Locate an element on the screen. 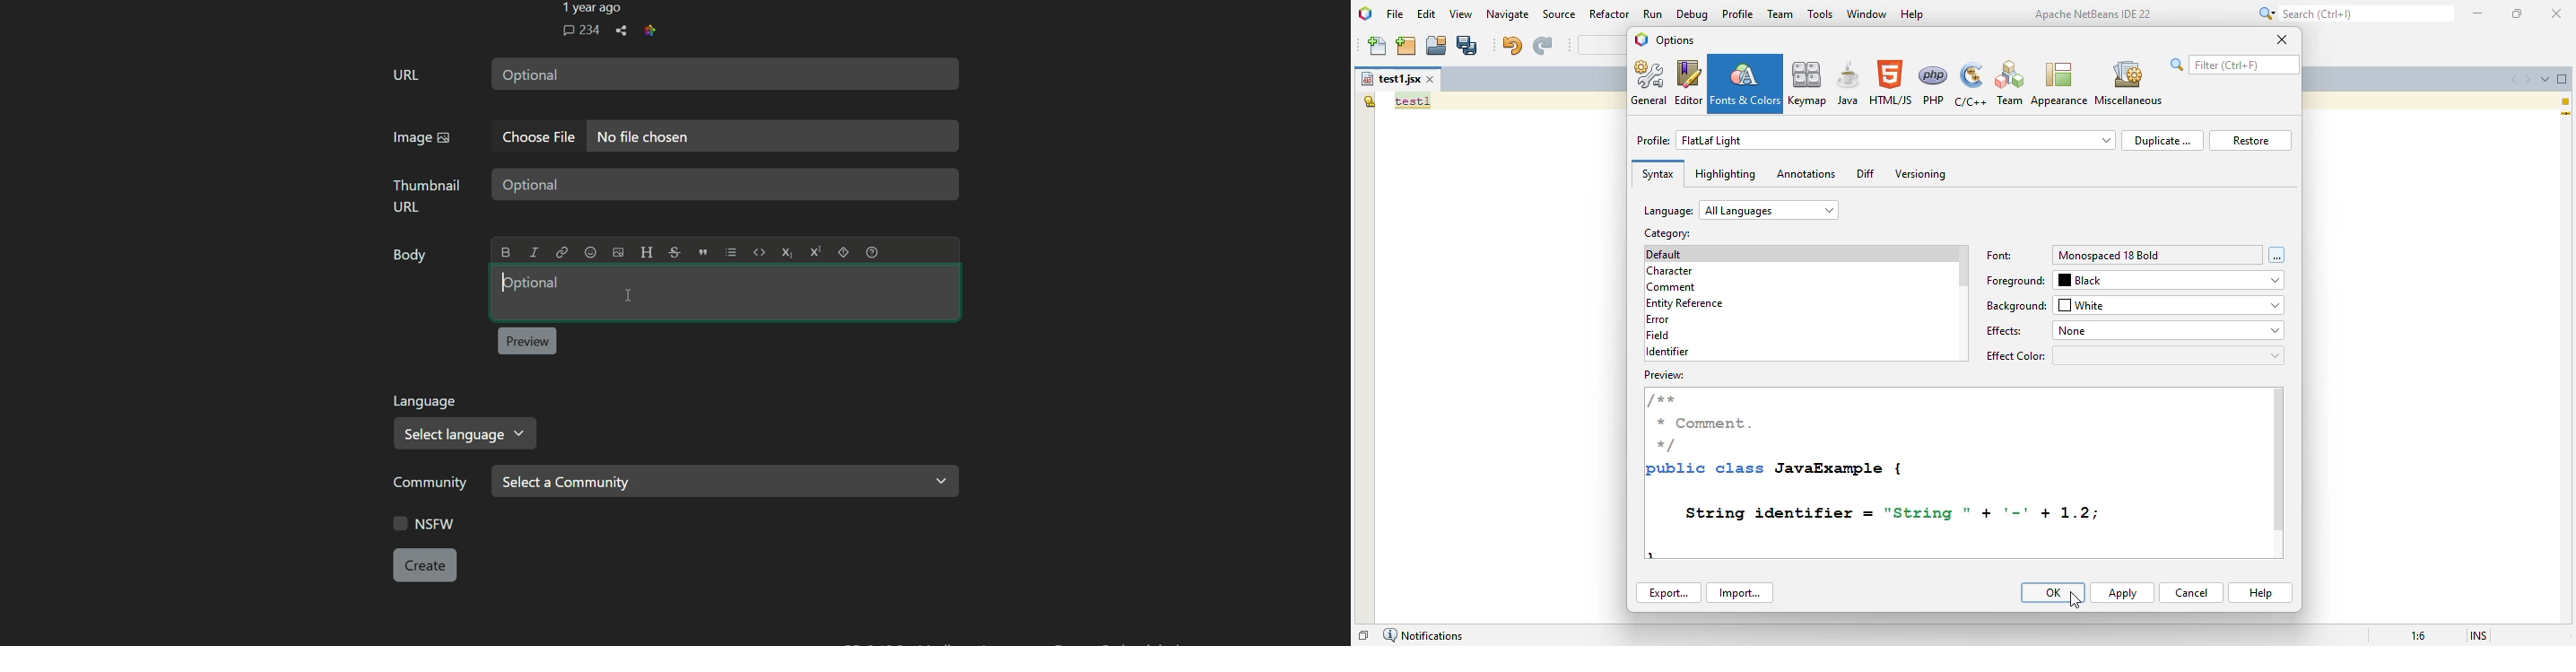 Image resolution: width=2576 pixels, height=672 pixels. Formatting help is located at coordinates (872, 252).